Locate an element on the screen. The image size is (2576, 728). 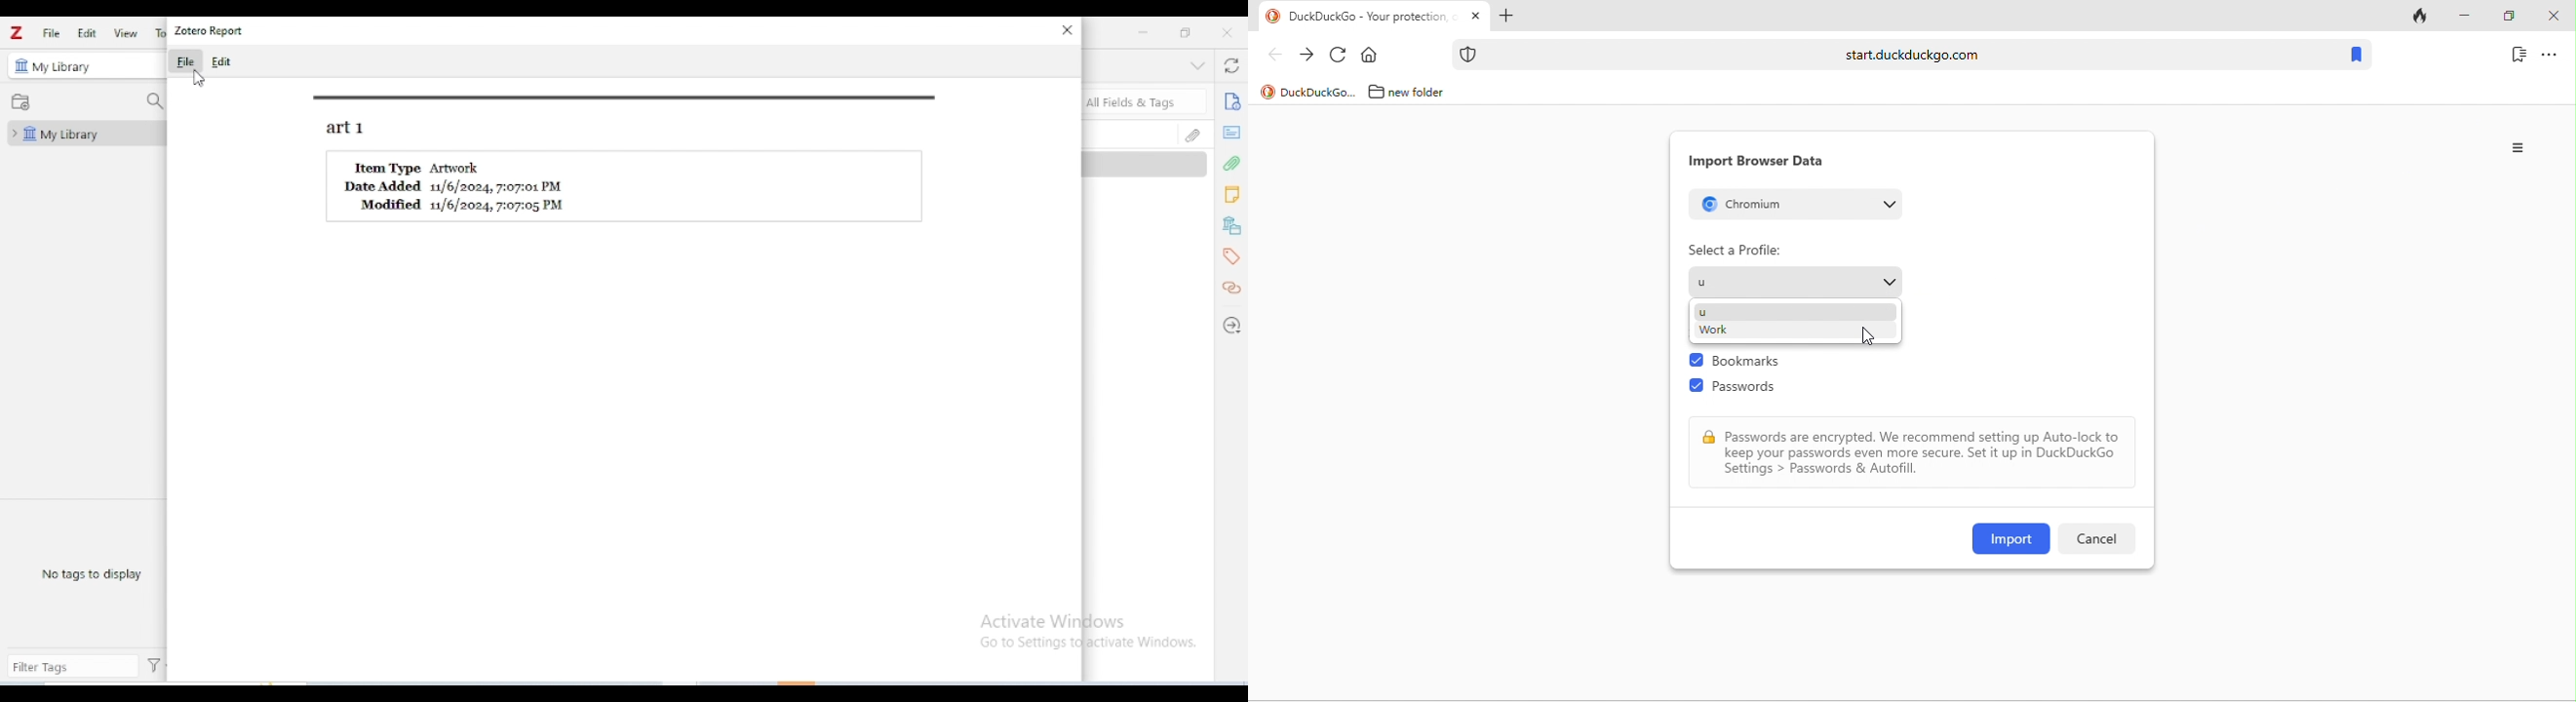
icon is located at coordinates (1267, 92).